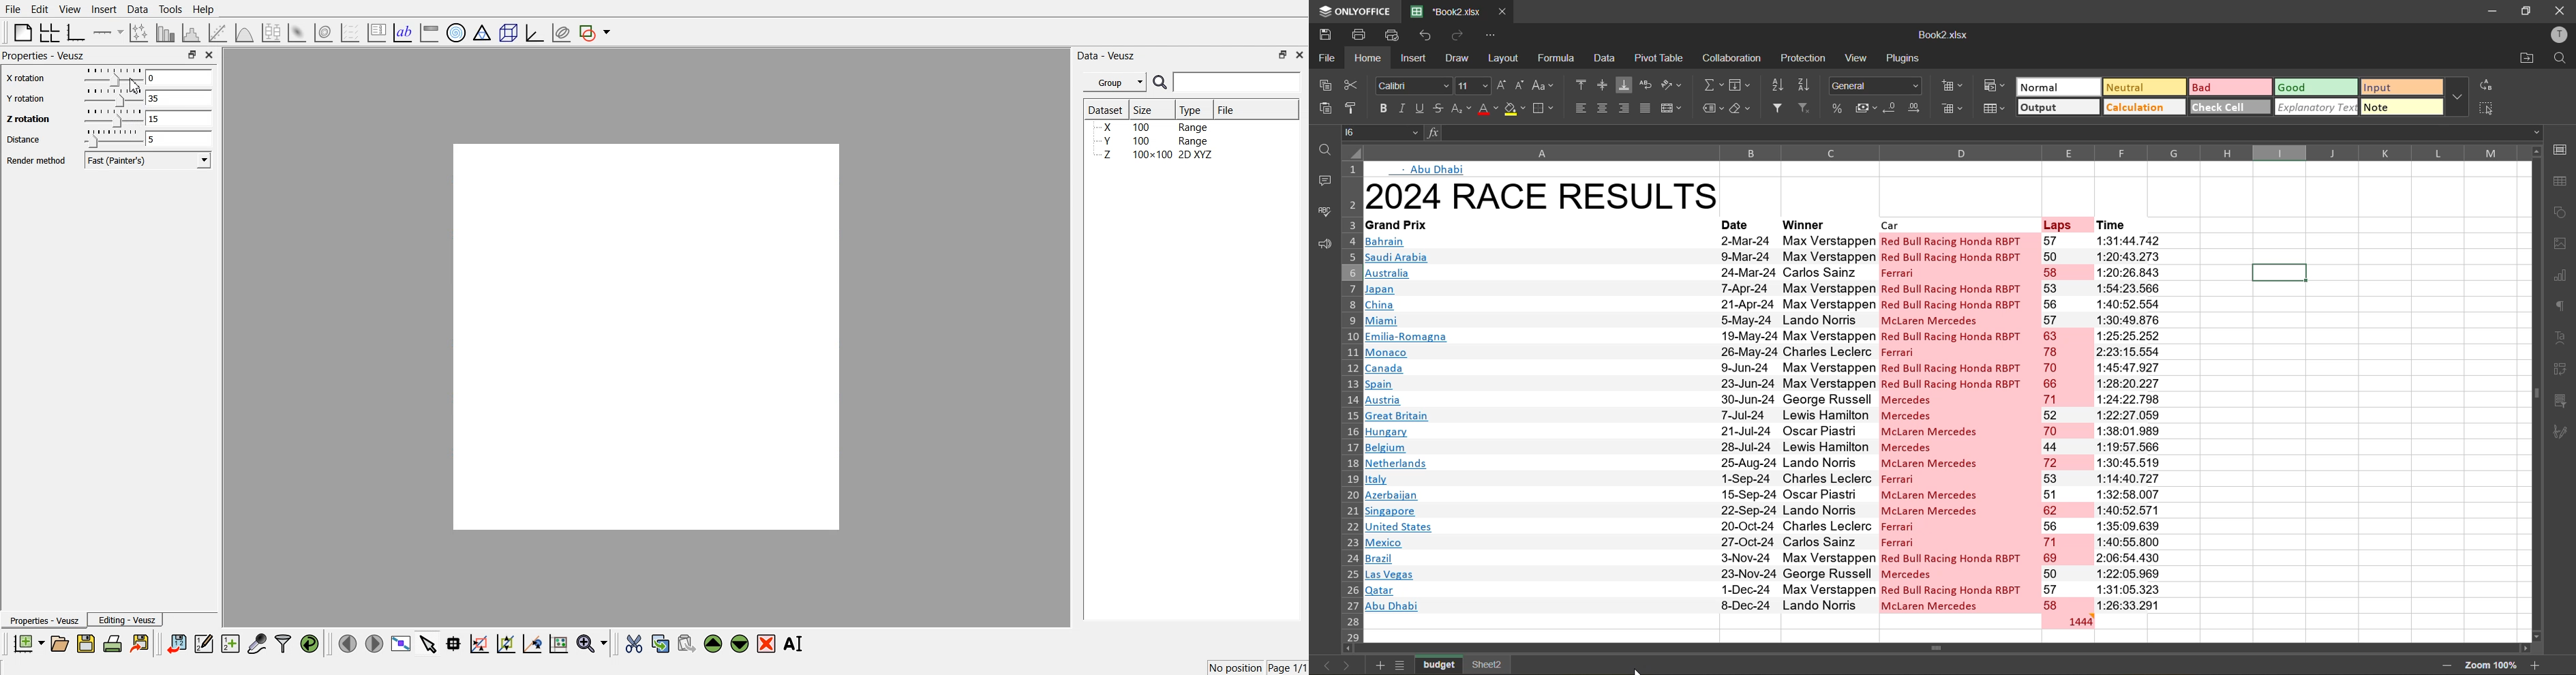 Image resolution: width=2576 pixels, height=700 pixels. What do you see at coordinates (1325, 57) in the screenshot?
I see `file` at bounding box center [1325, 57].